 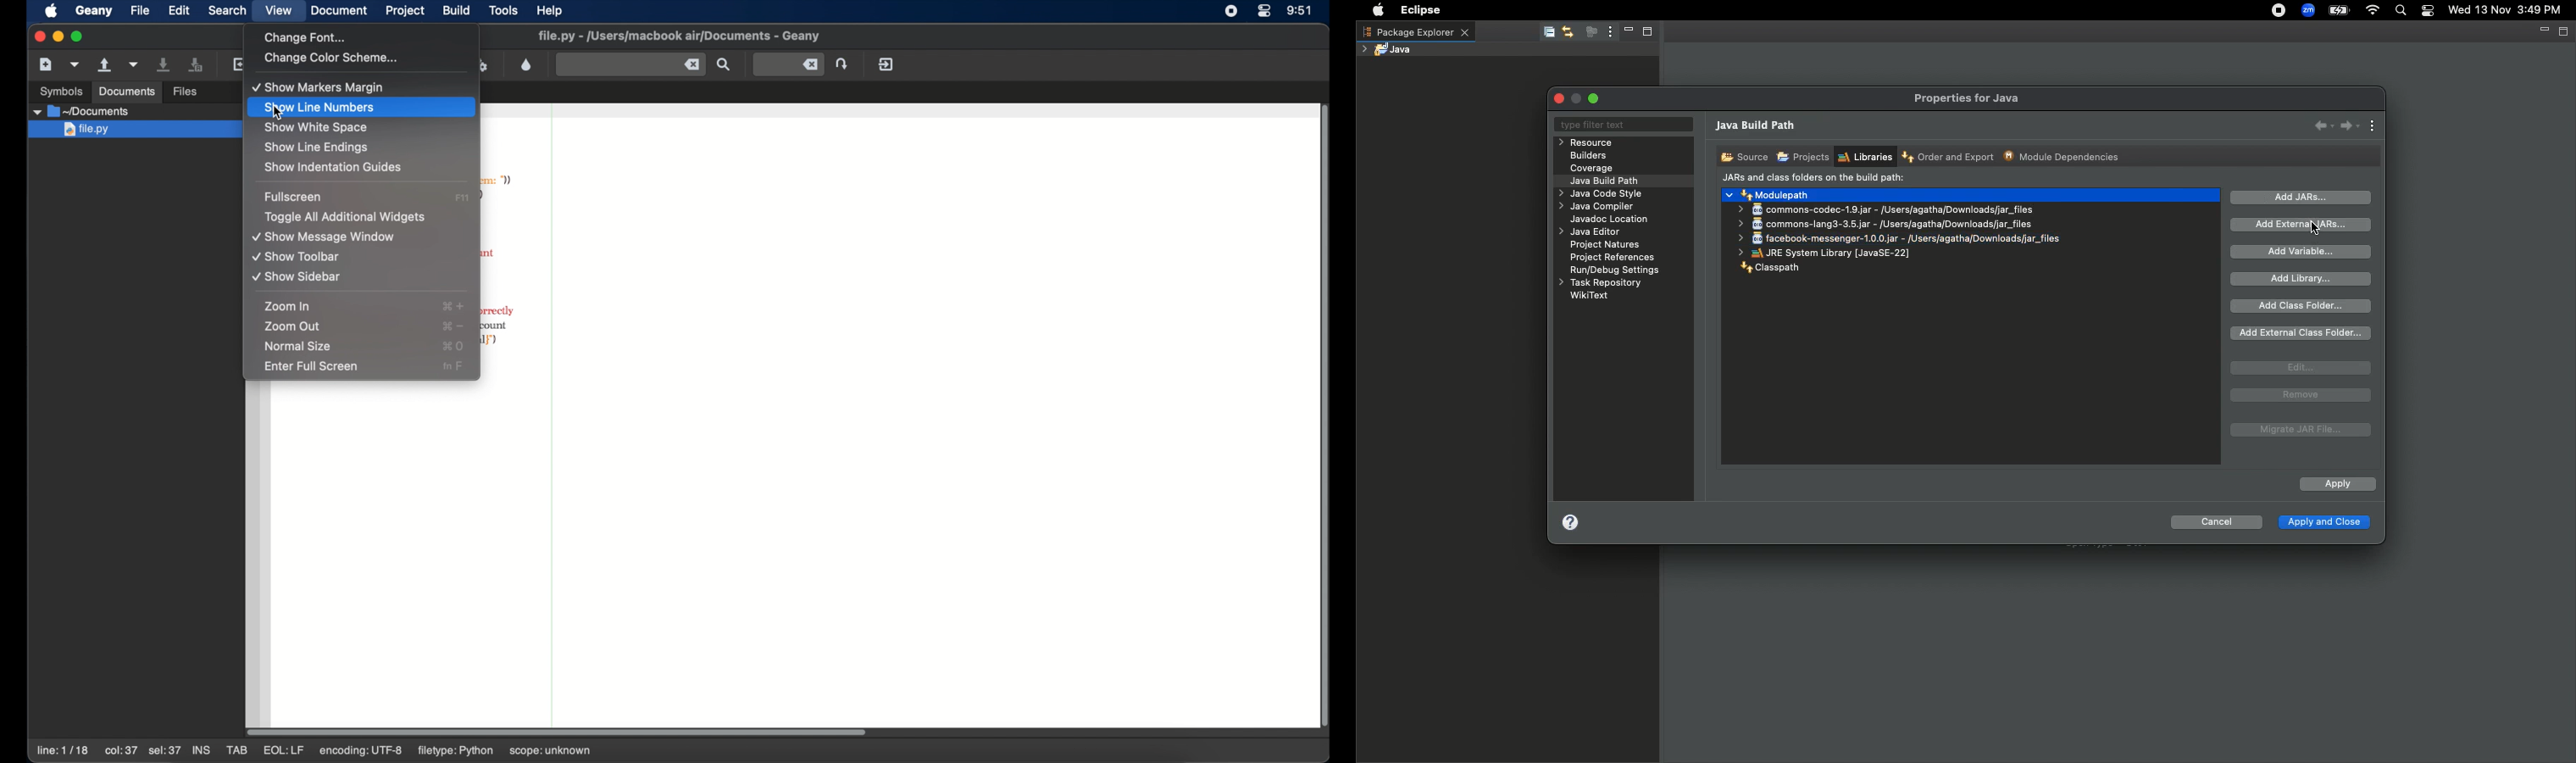 I want to click on show markers margin, so click(x=319, y=87).